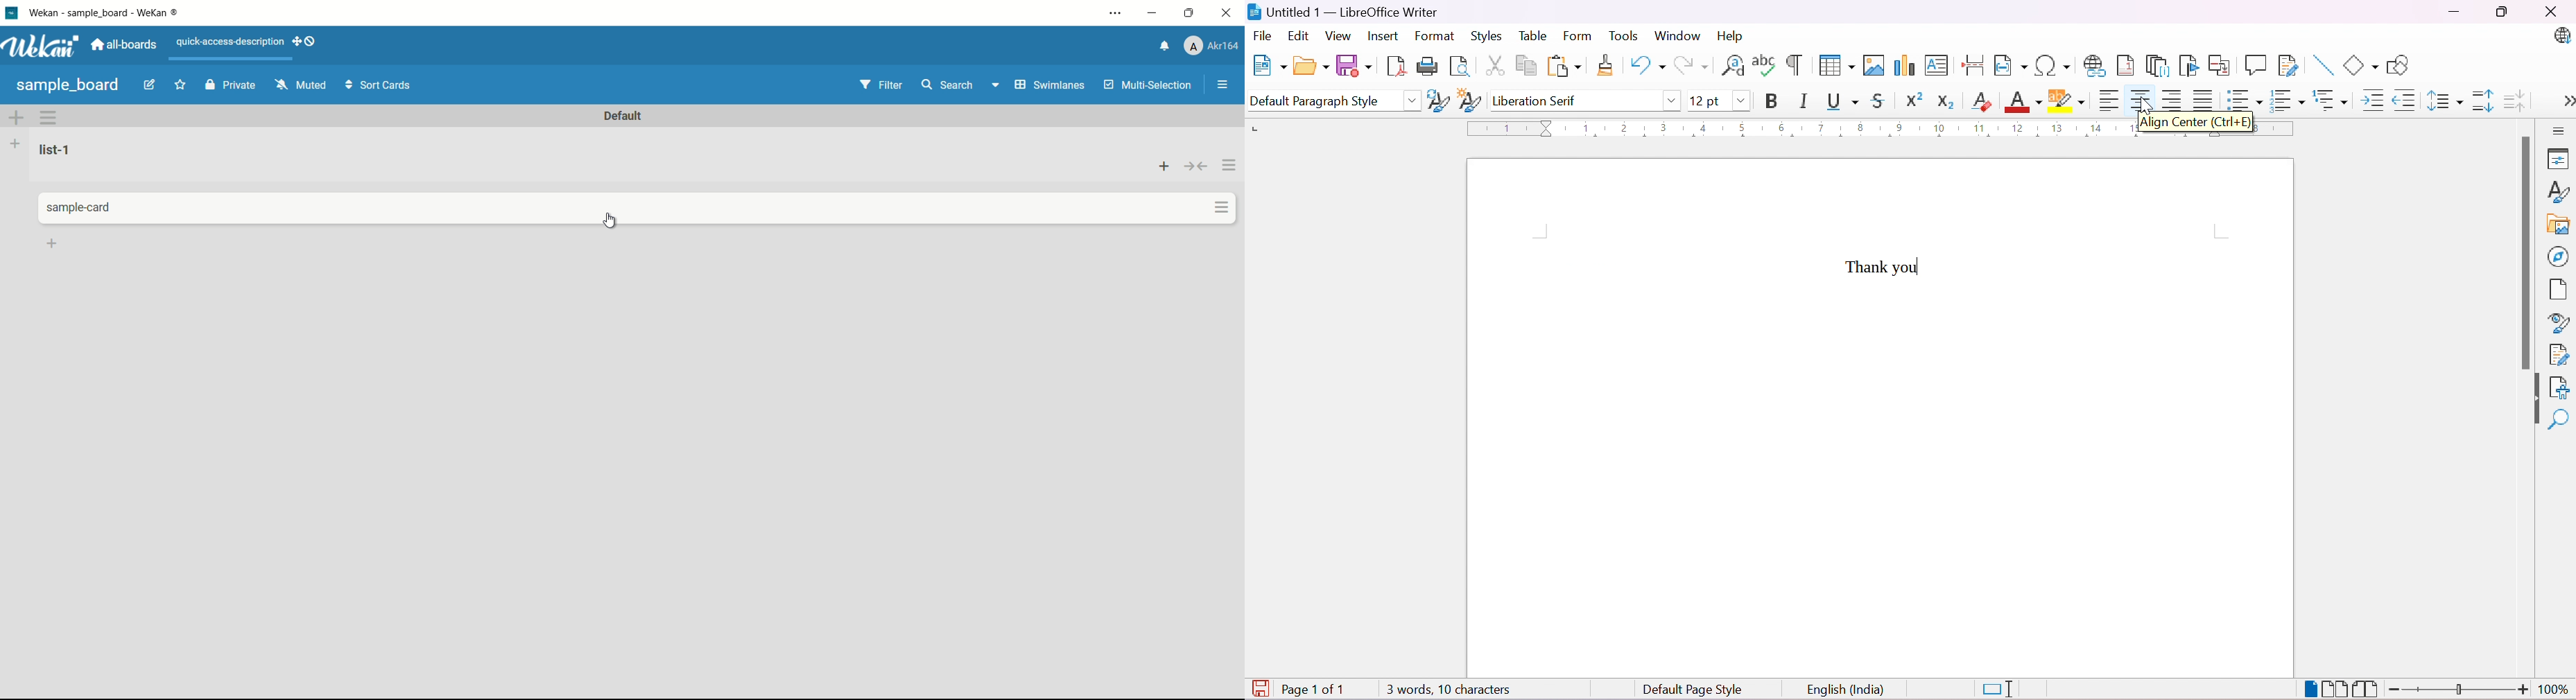  Describe the element at coordinates (2367, 689) in the screenshot. I see `Book View` at that location.